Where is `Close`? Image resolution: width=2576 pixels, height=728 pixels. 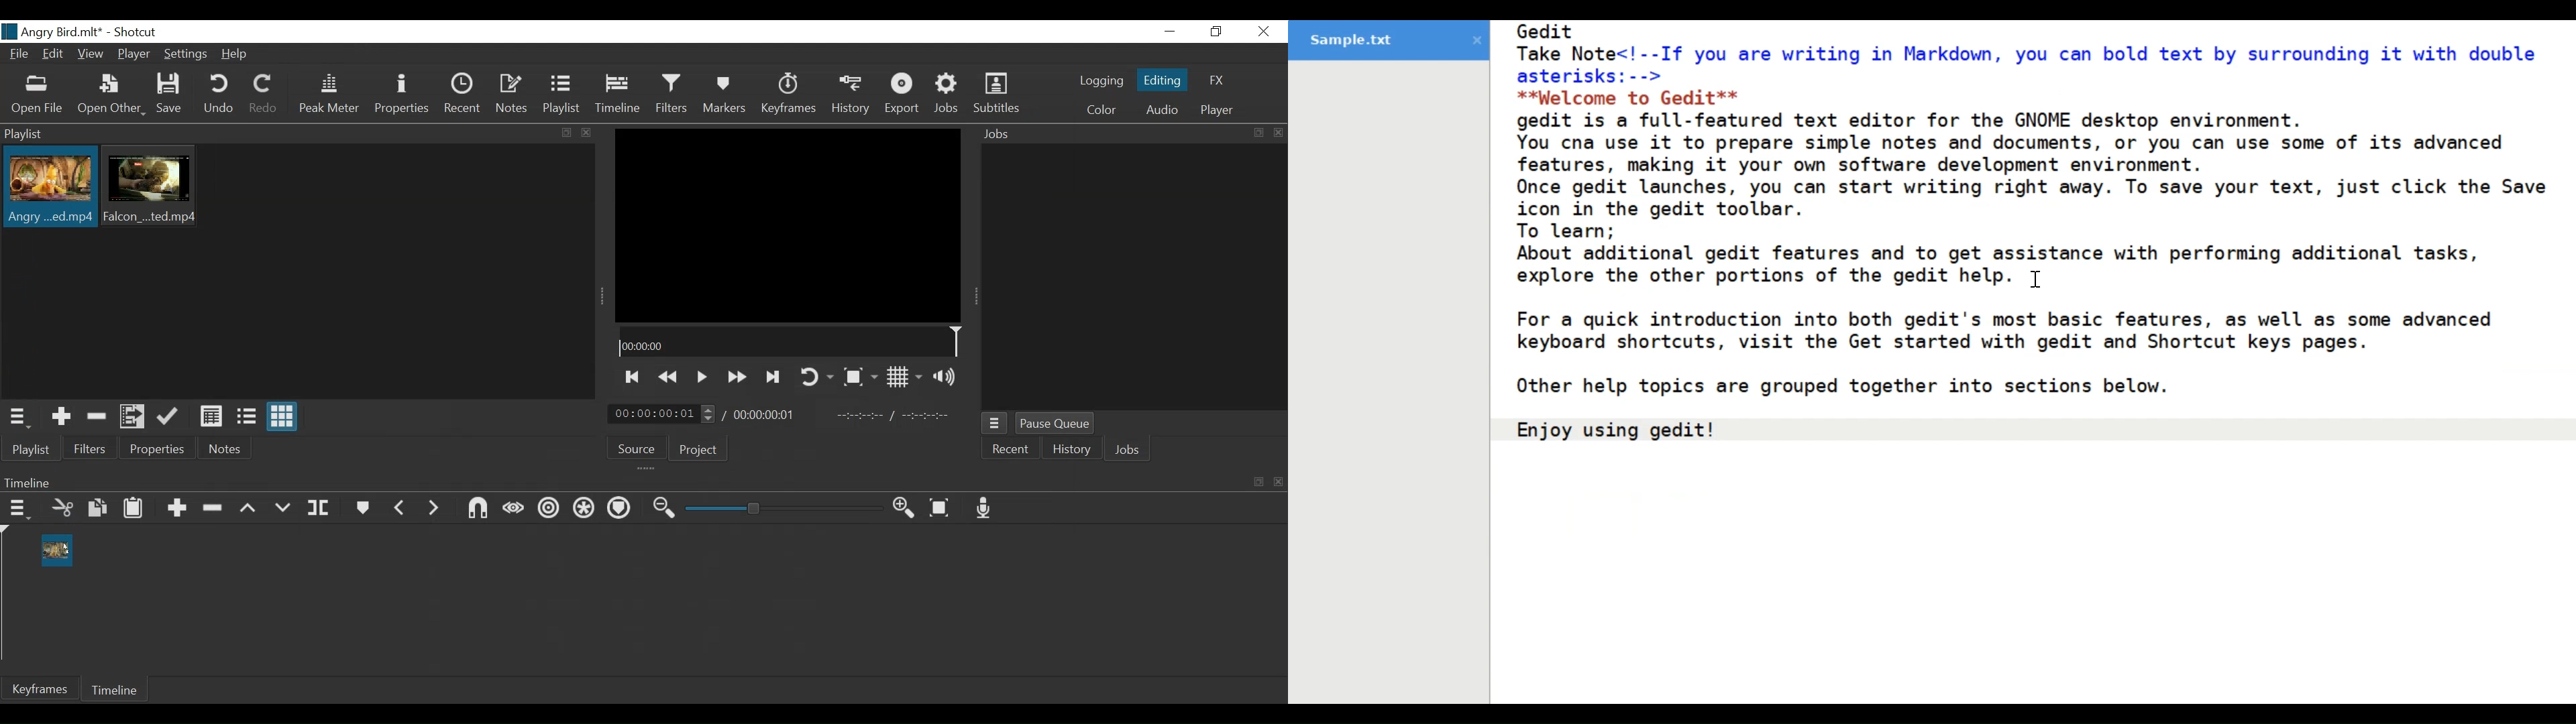
Close is located at coordinates (1262, 31).